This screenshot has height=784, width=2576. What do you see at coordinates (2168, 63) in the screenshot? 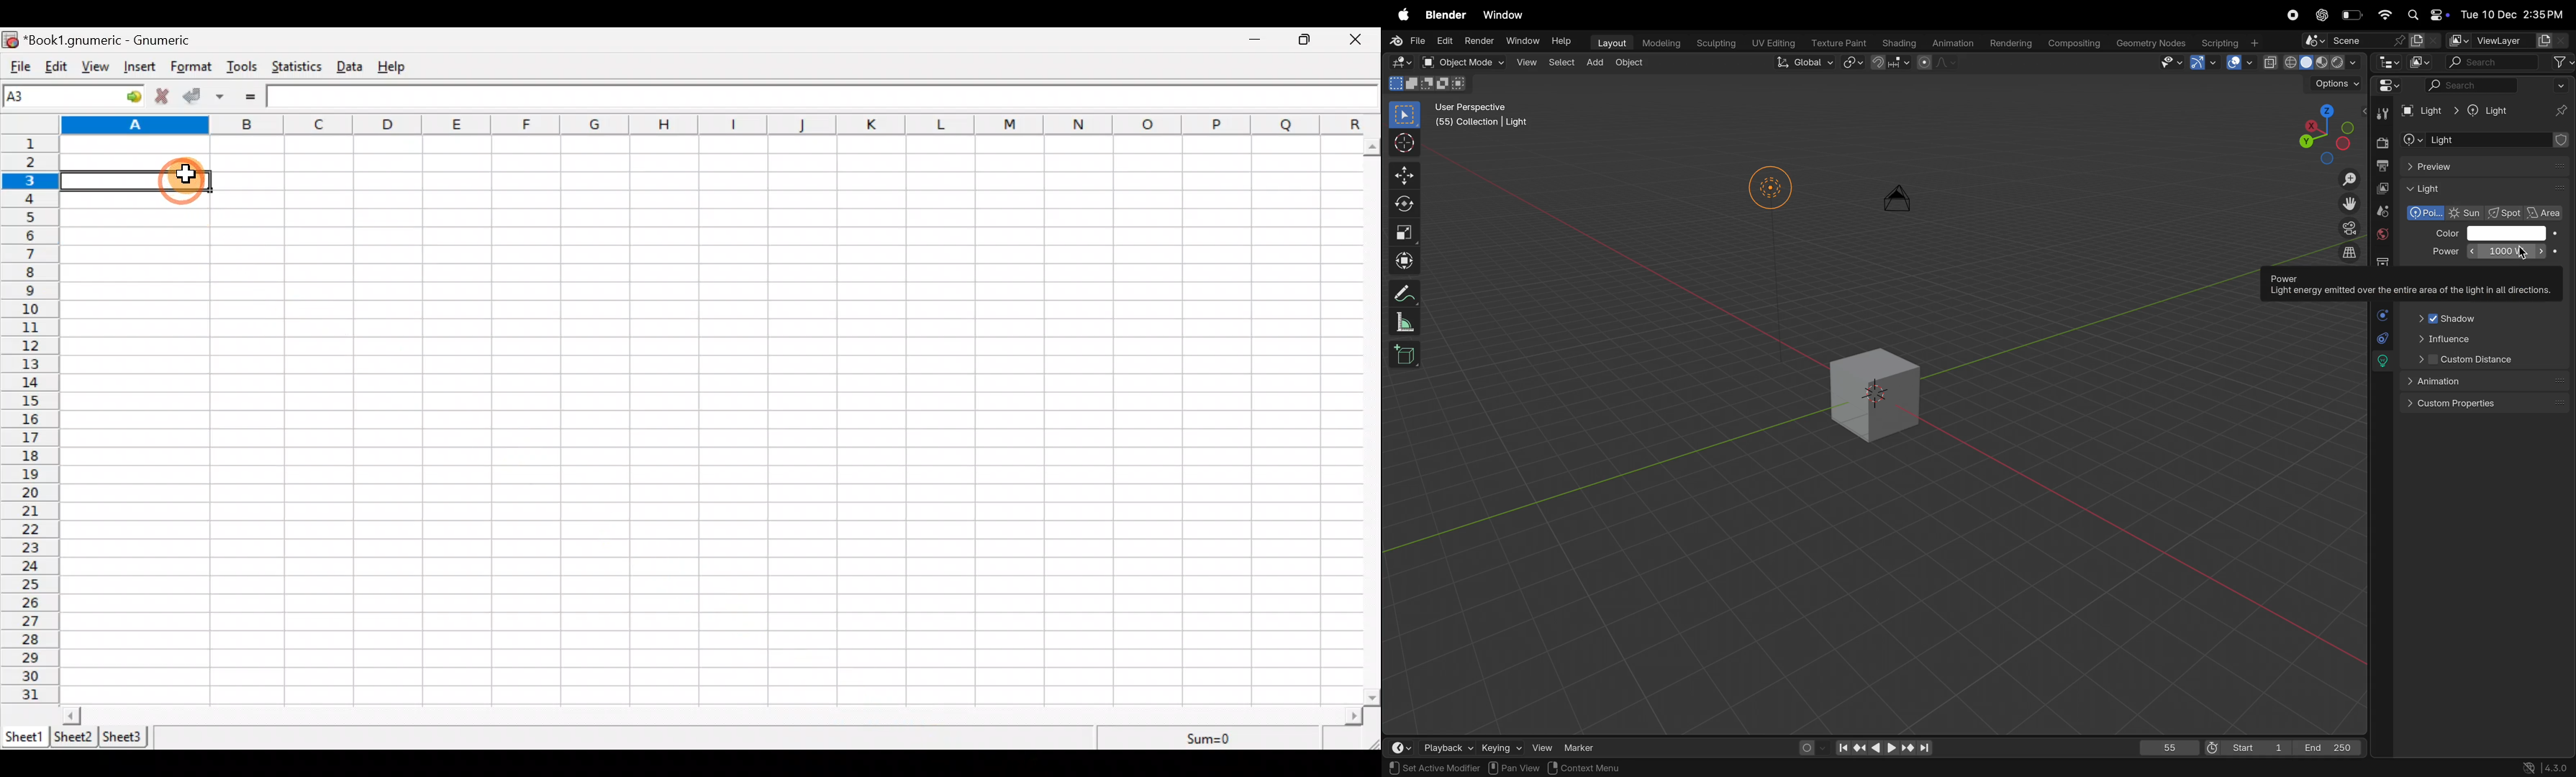
I see `visibility` at bounding box center [2168, 63].